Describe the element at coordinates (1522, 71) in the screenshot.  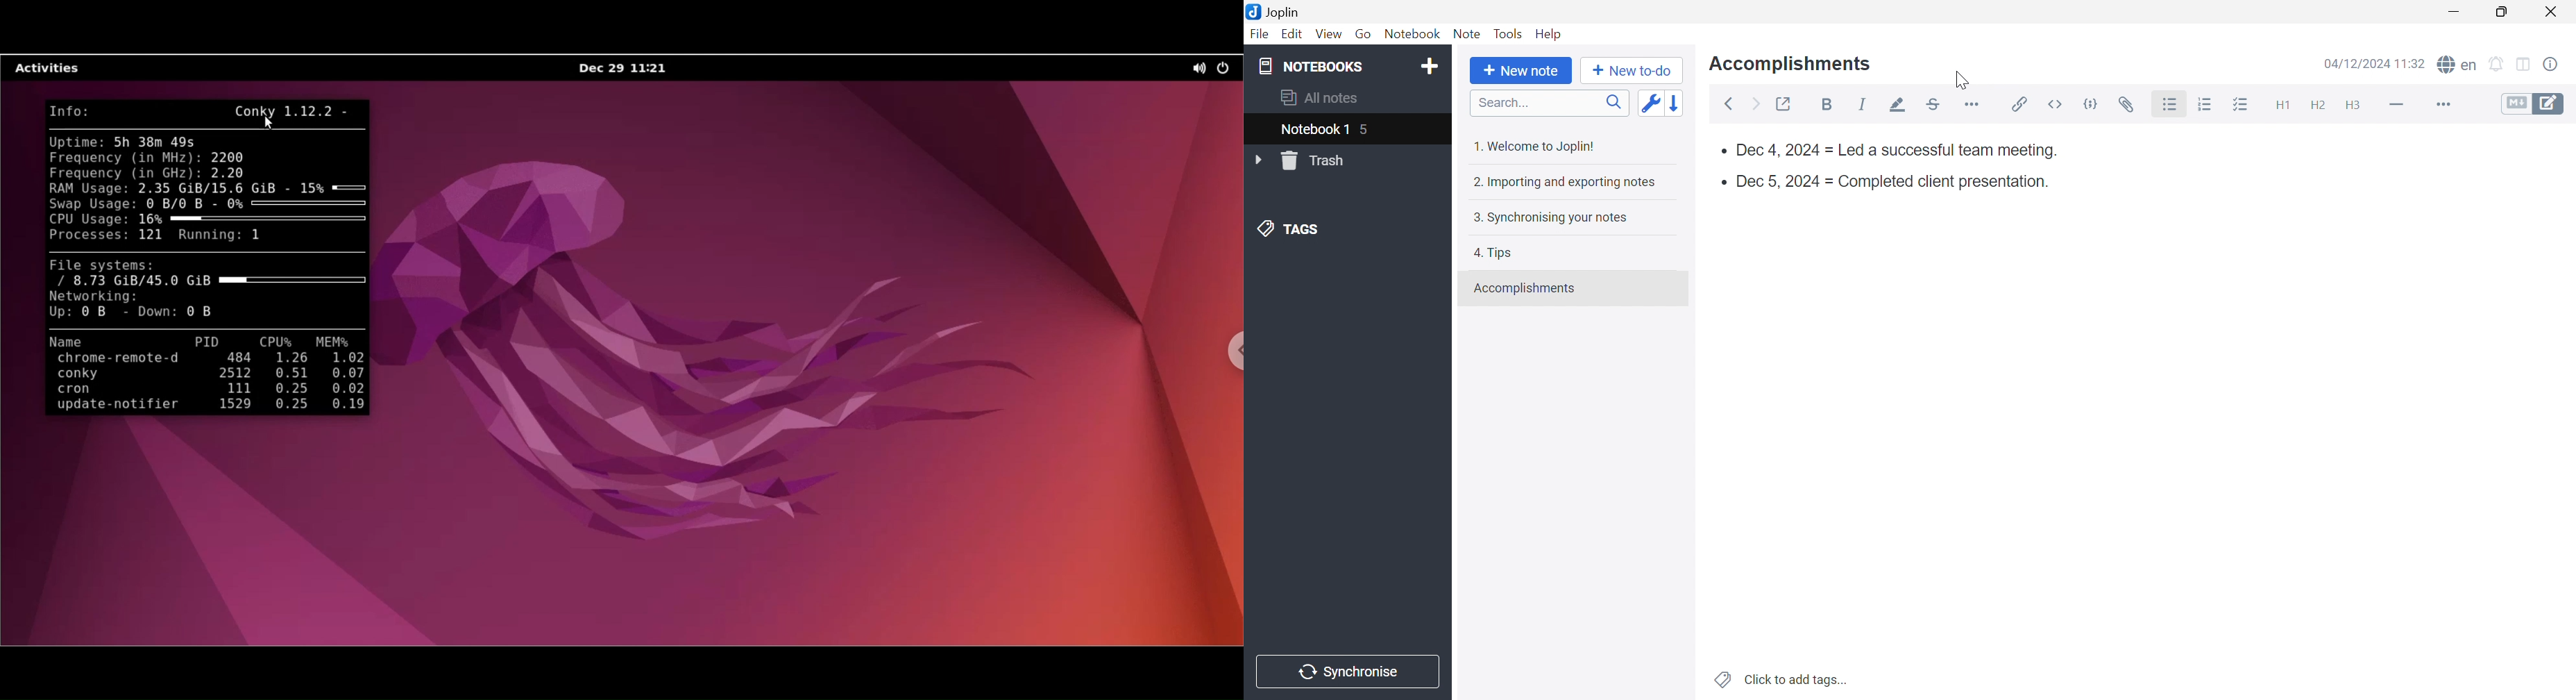
I see `New note` at that location.